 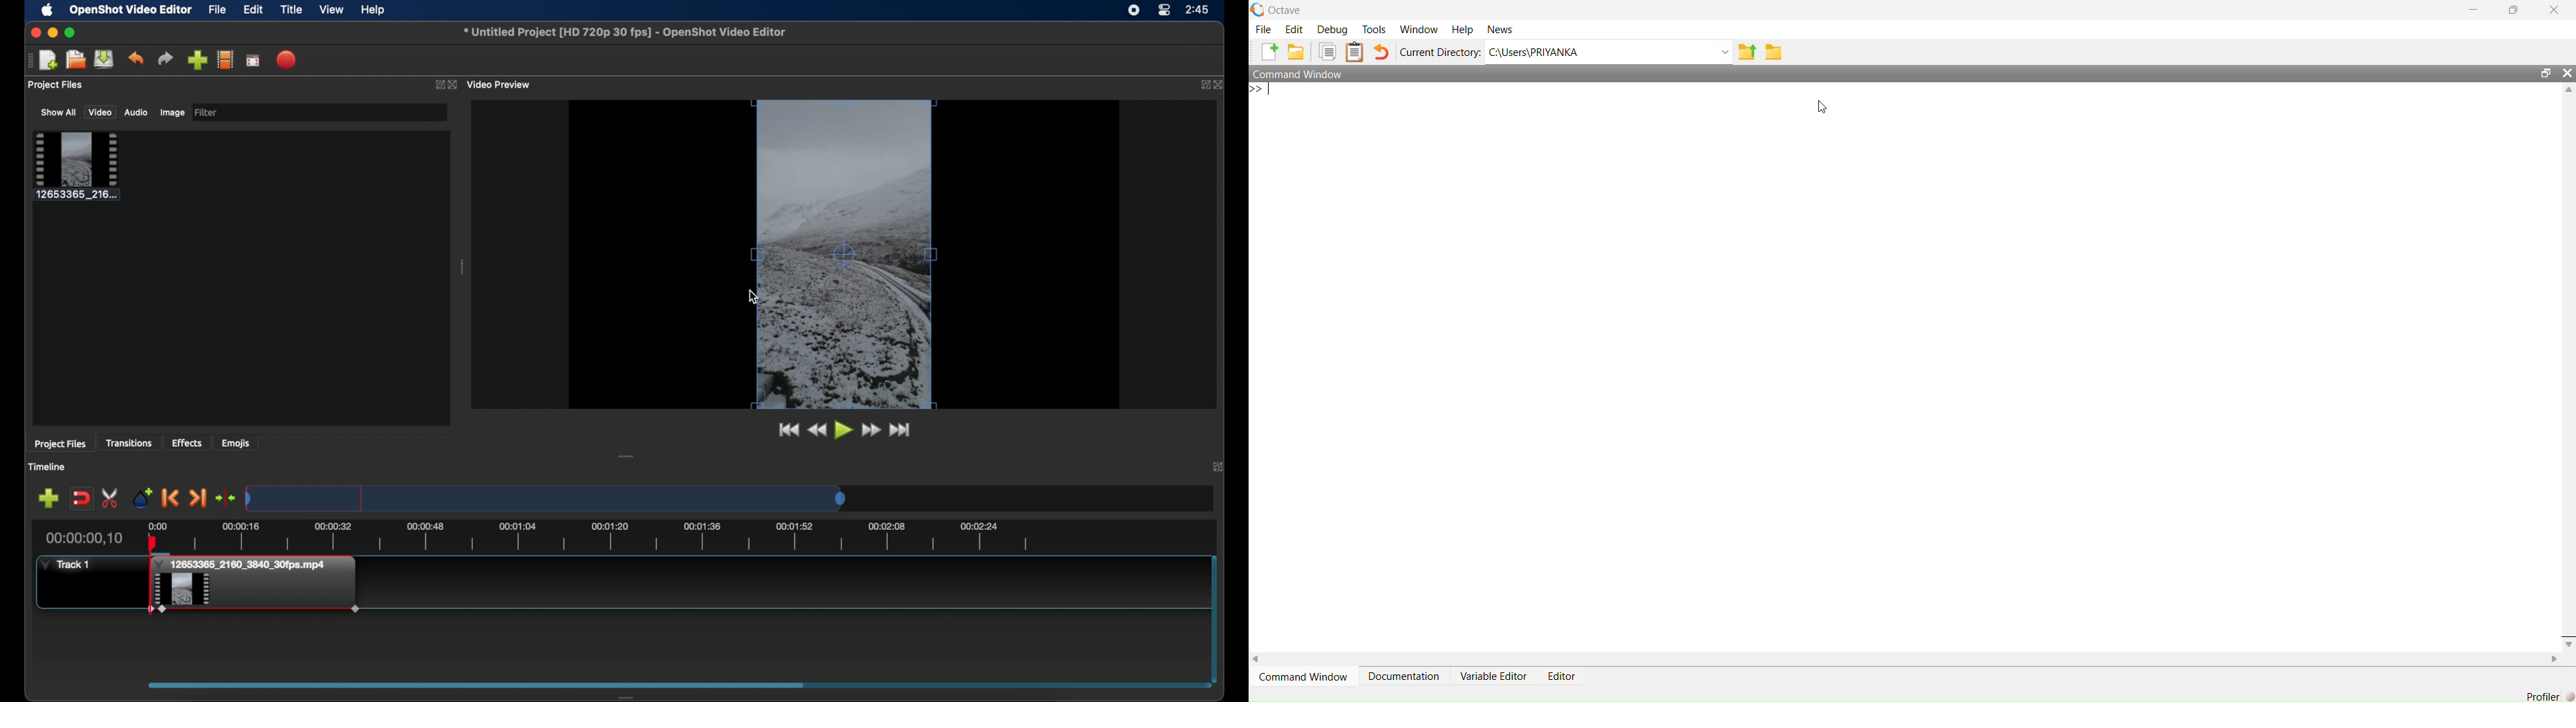 What do you see at coordinates (2552, 659) in the screenshot?
I see `Scroll right` at bounding box center [2552, 659].